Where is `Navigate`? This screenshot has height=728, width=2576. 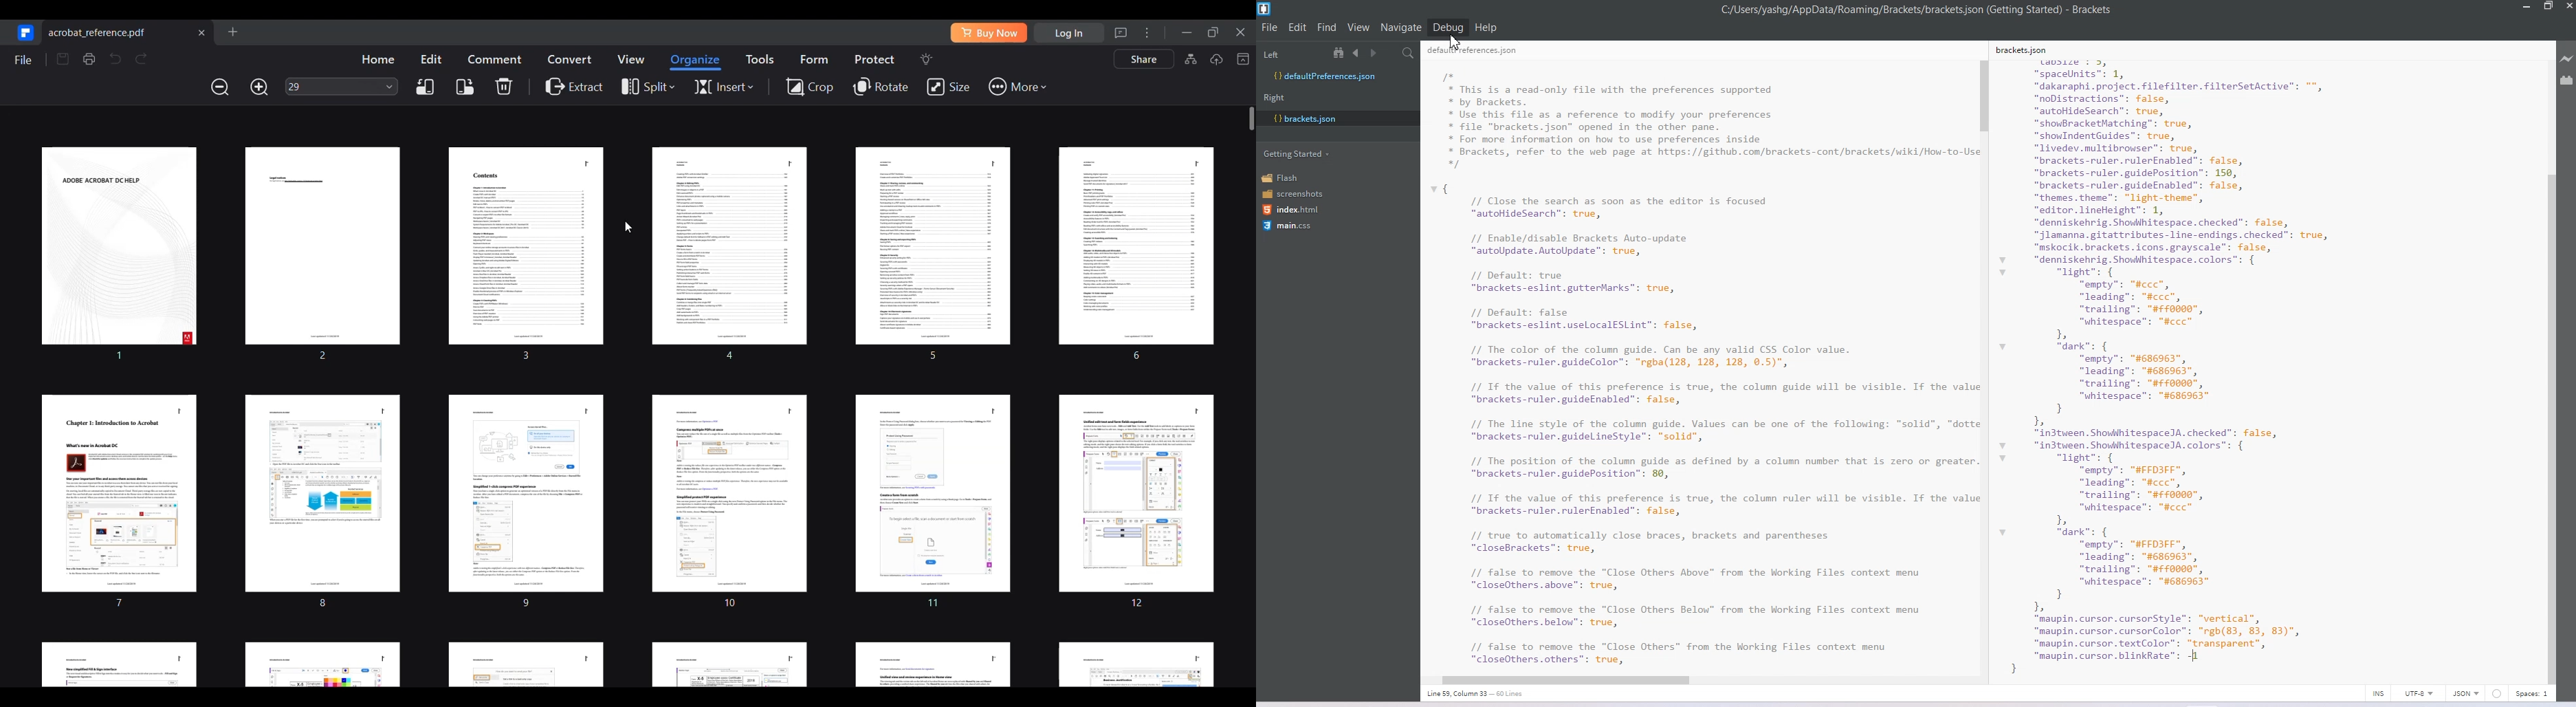 Navigate is located at coordinates (1402, 28).